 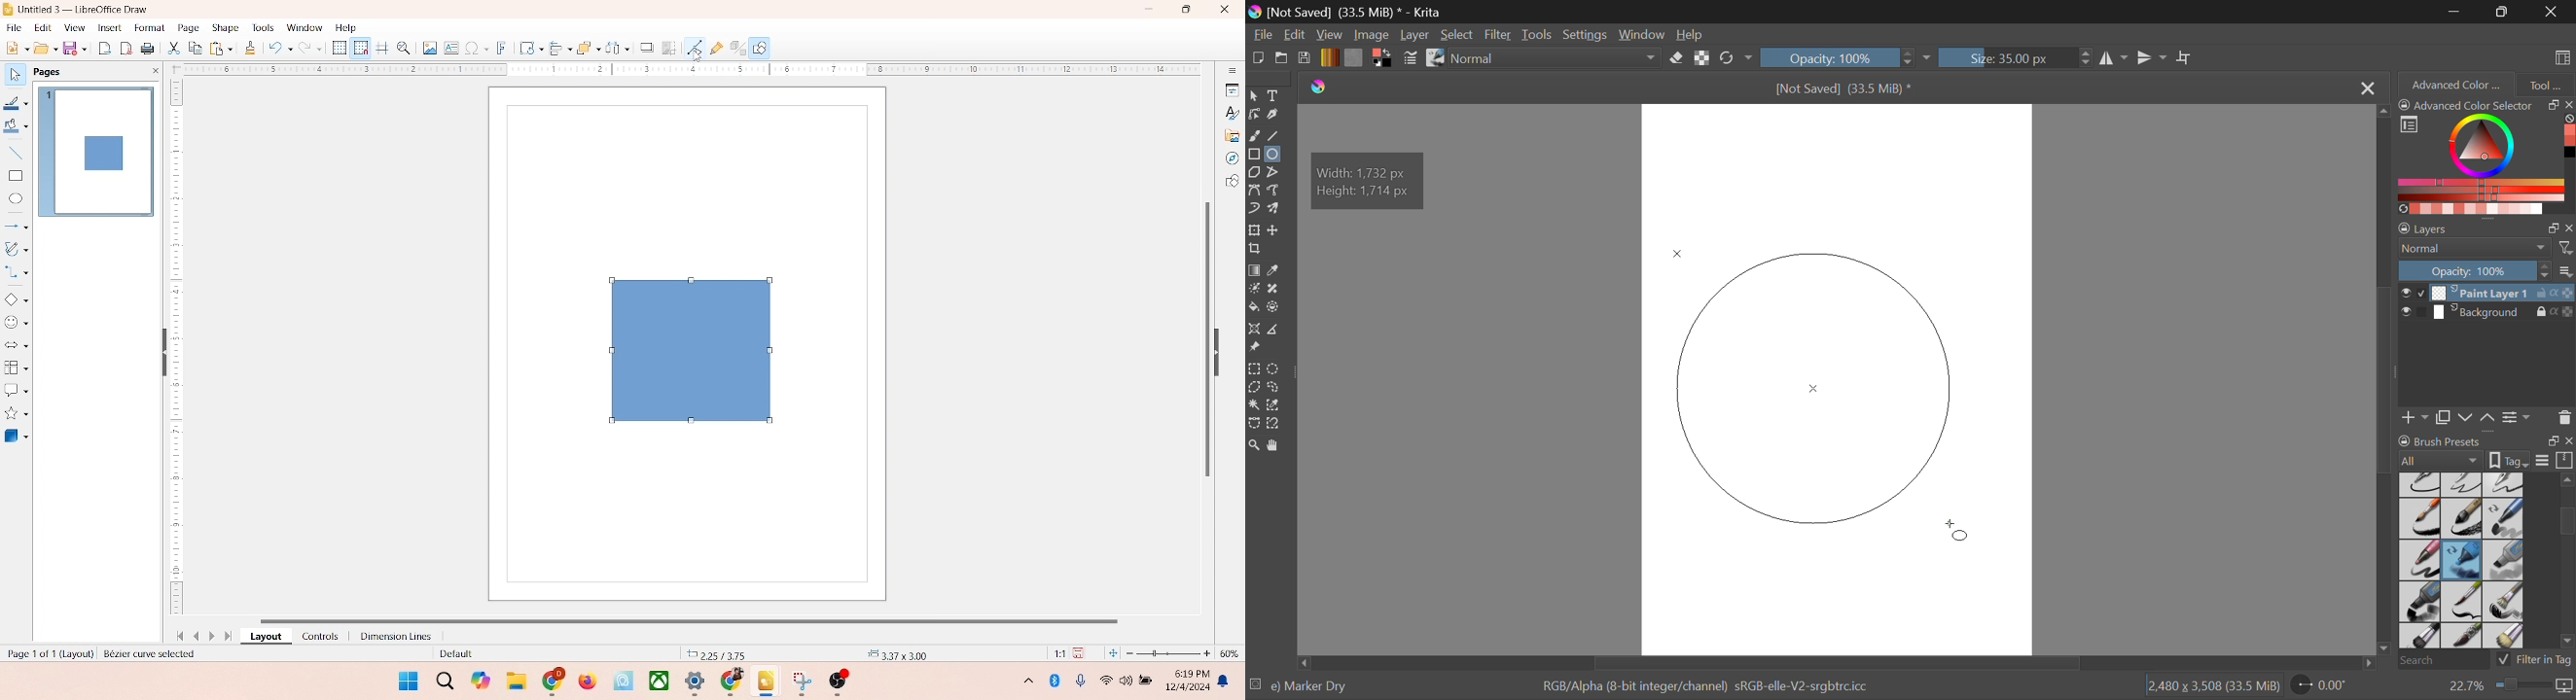 I want to click on Fill, so click(x=1254, y=305).